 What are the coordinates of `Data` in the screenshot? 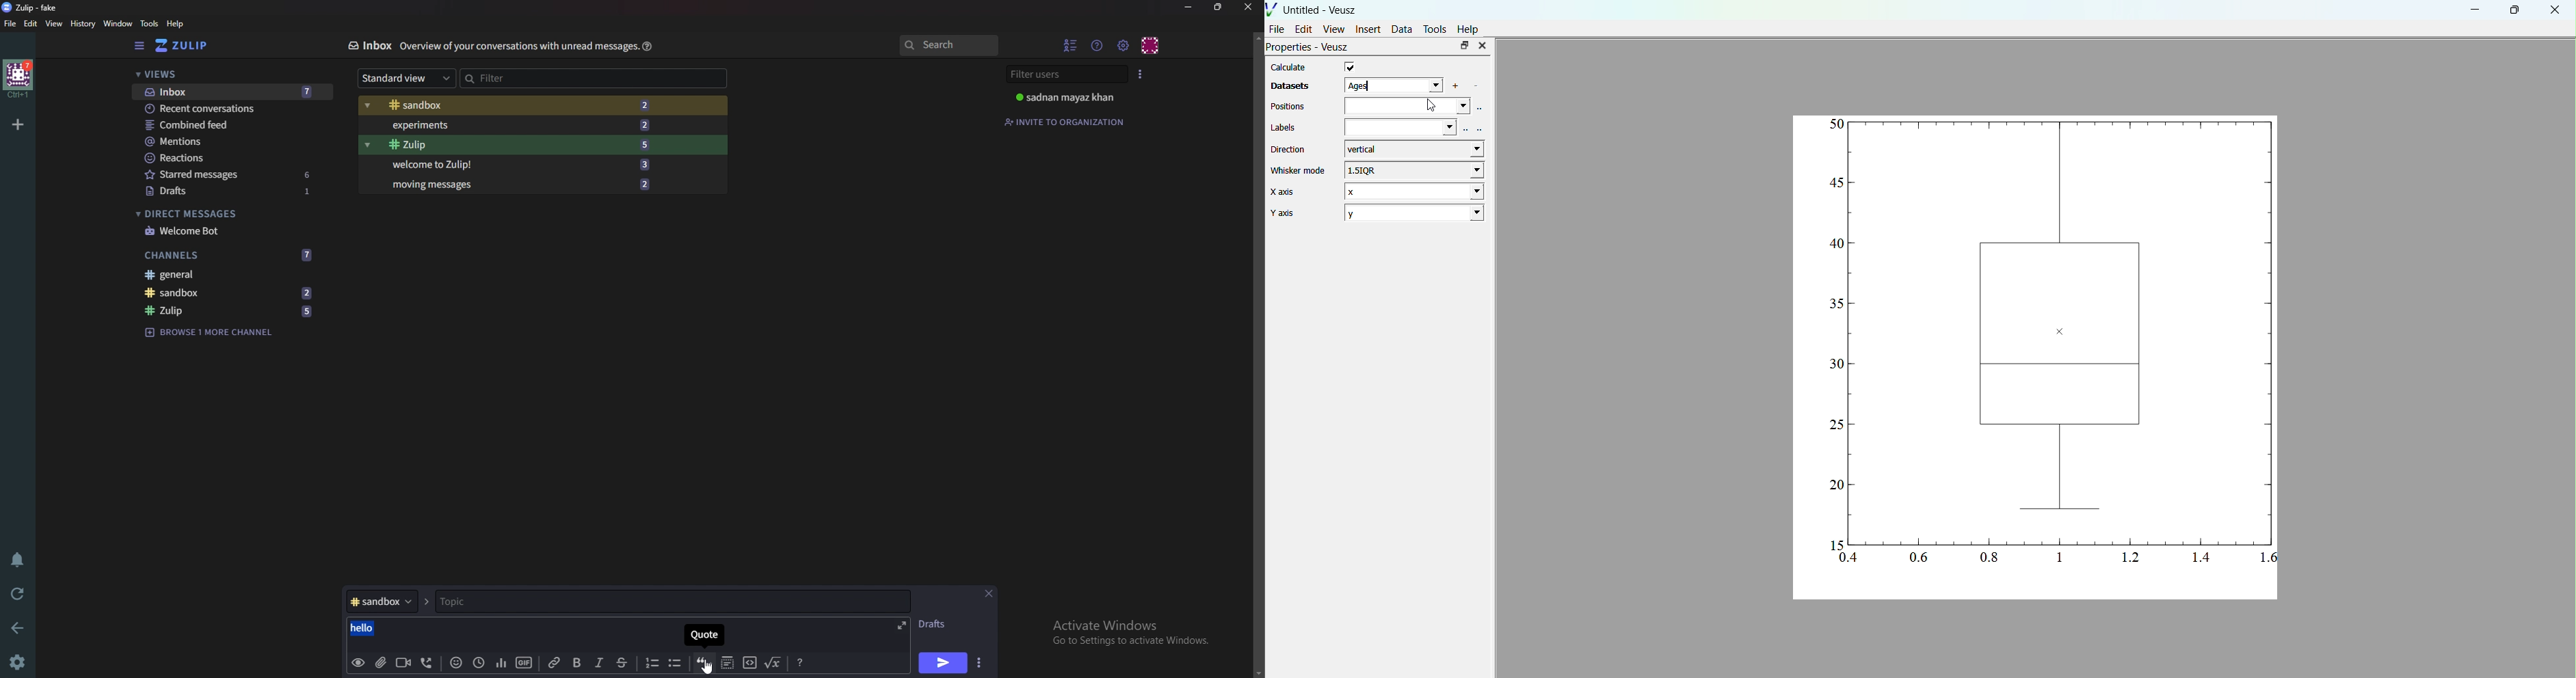 It's located at (1402, 29).